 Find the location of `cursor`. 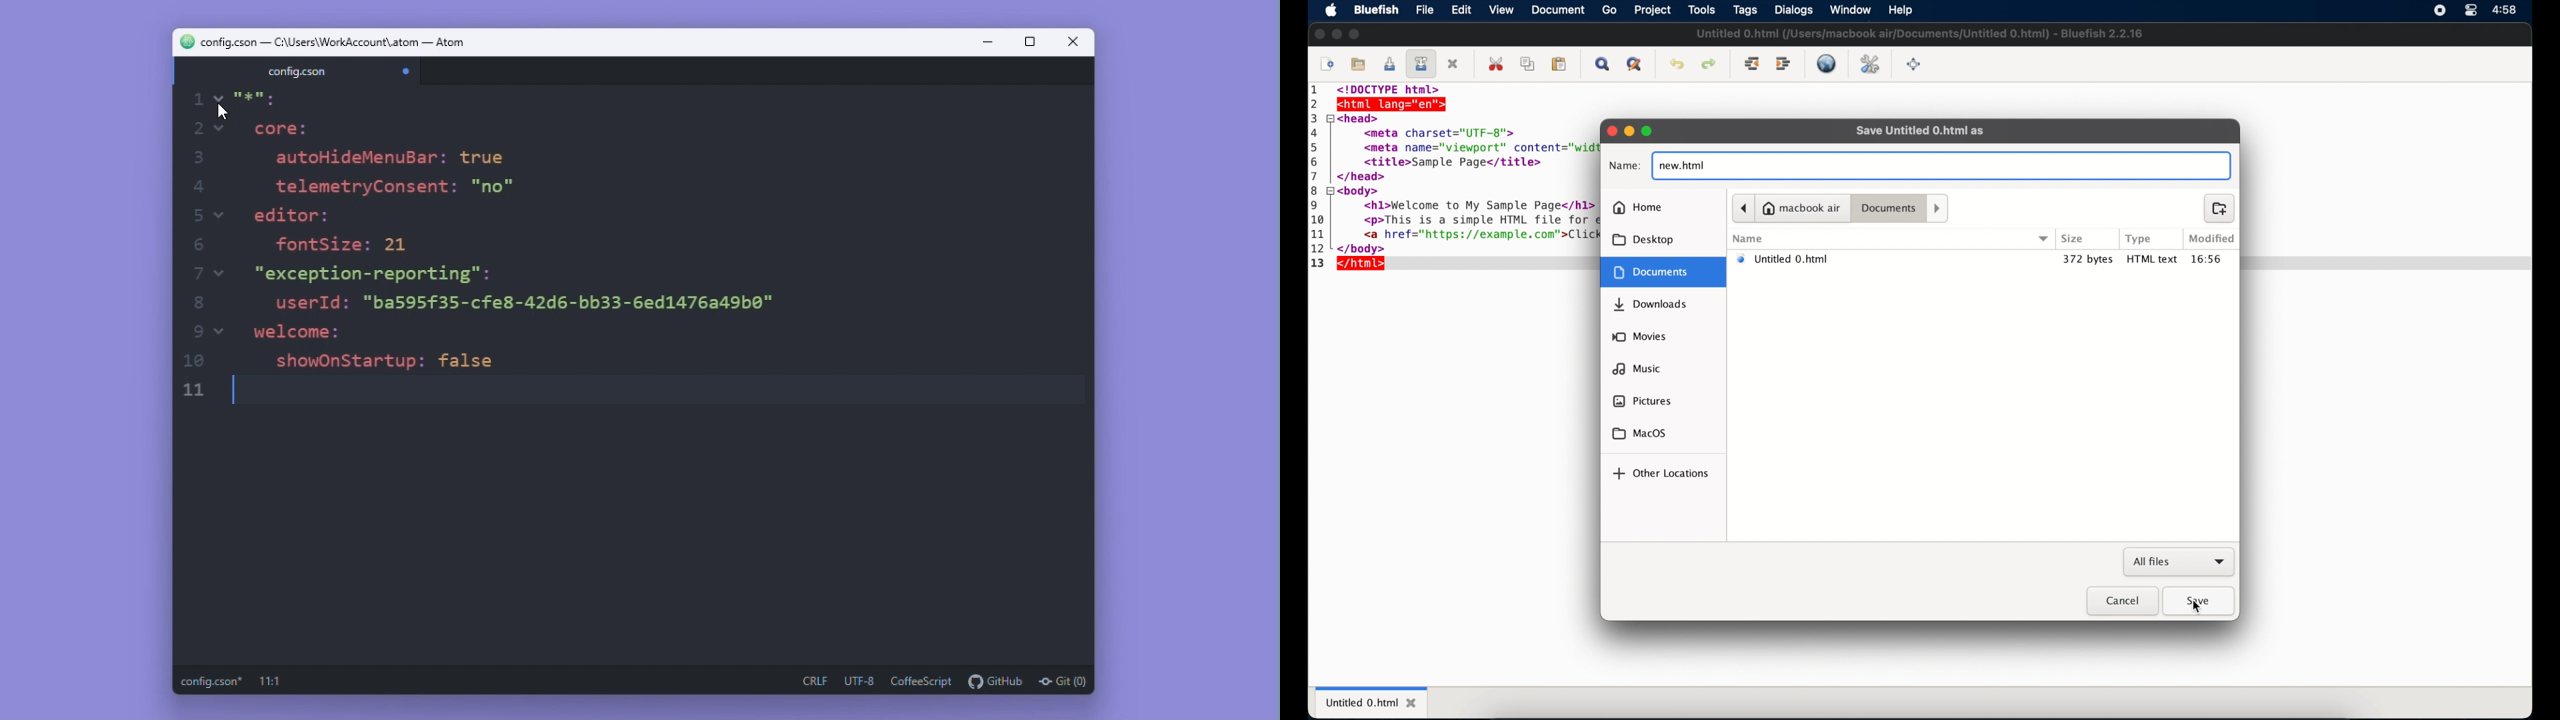

cursor is located at coordinates (2201, 607).